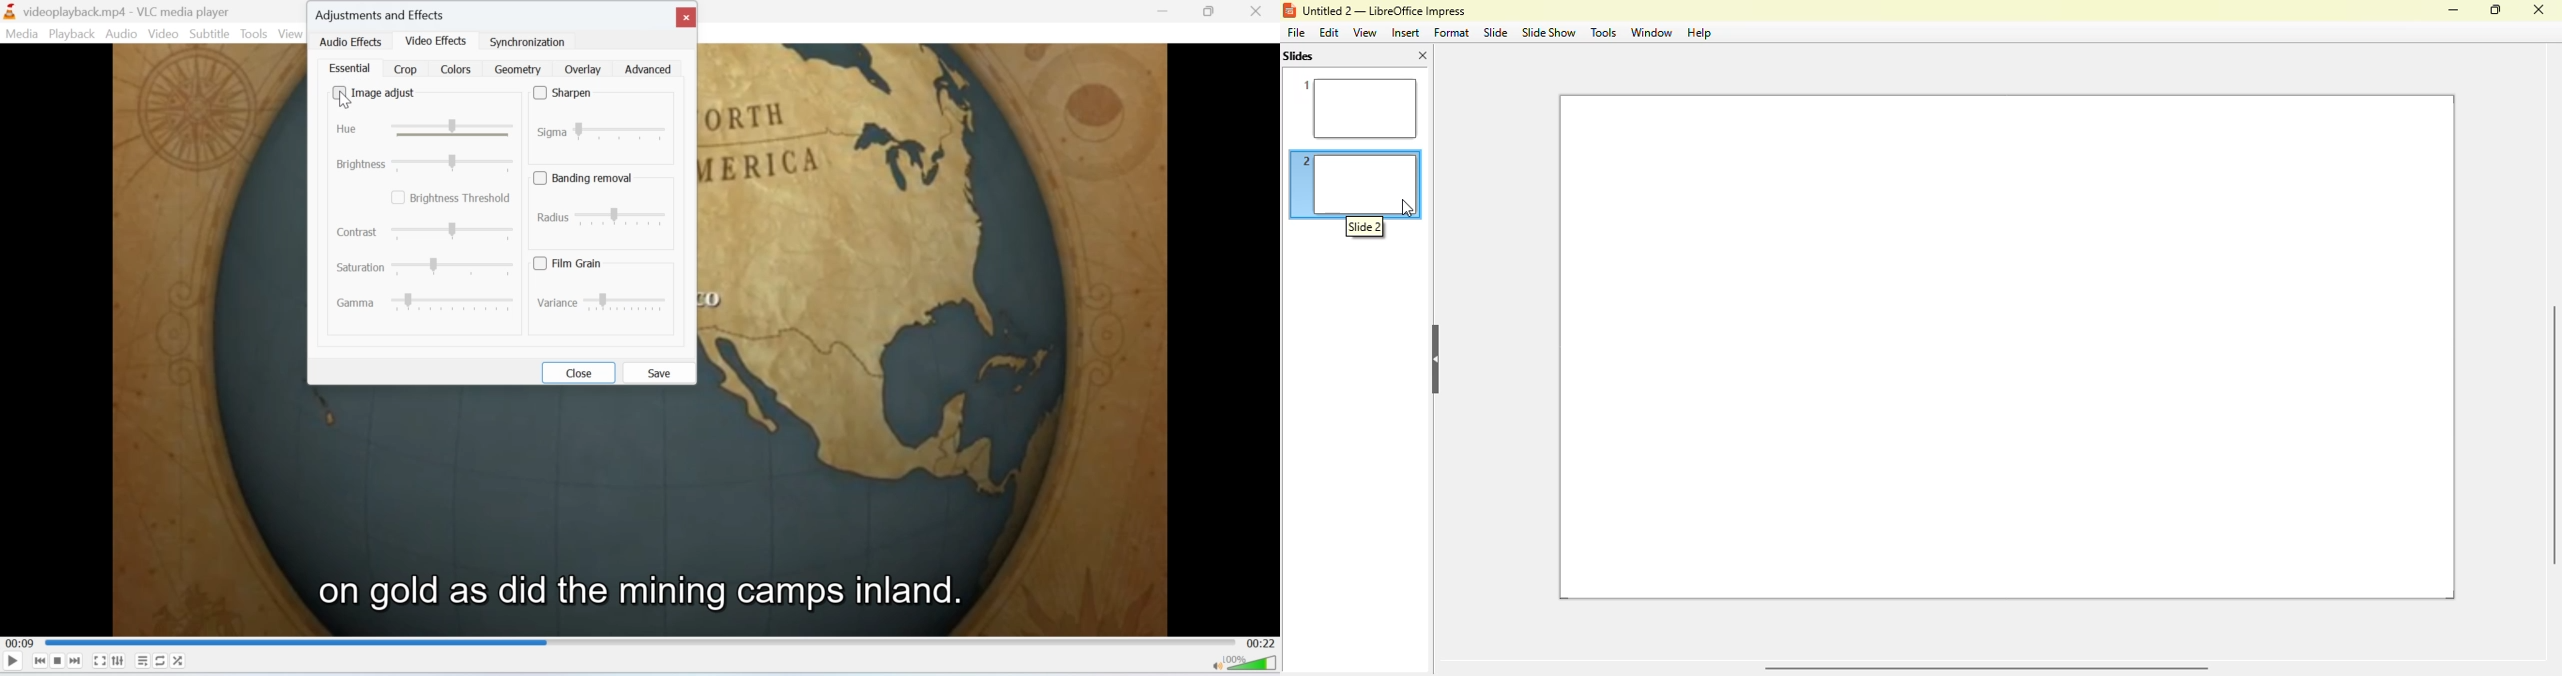  Describe the element at coordinates (1246, 665) in the screenshot. I see `Volume` at that location.